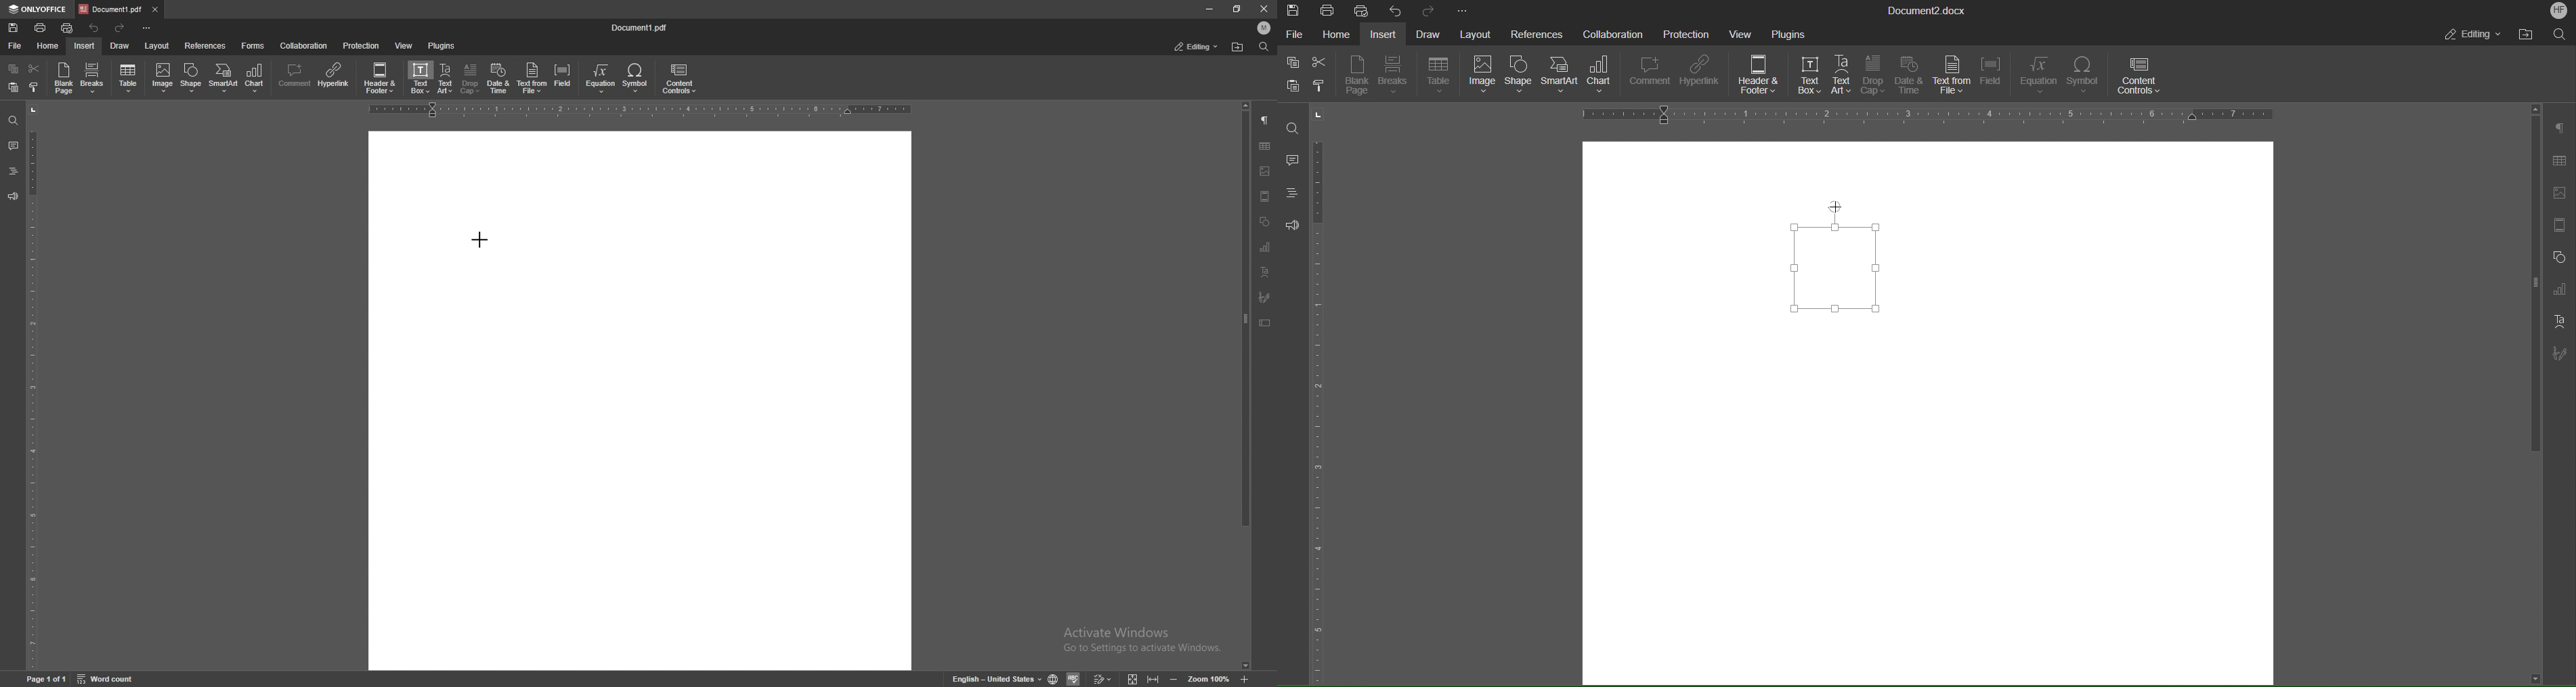 The height and width of the screenshot is (700, 2576). What do you see at coordinates (2559, 12) in the screenshot?
I see `Account` at bounding box center [2559, 12].